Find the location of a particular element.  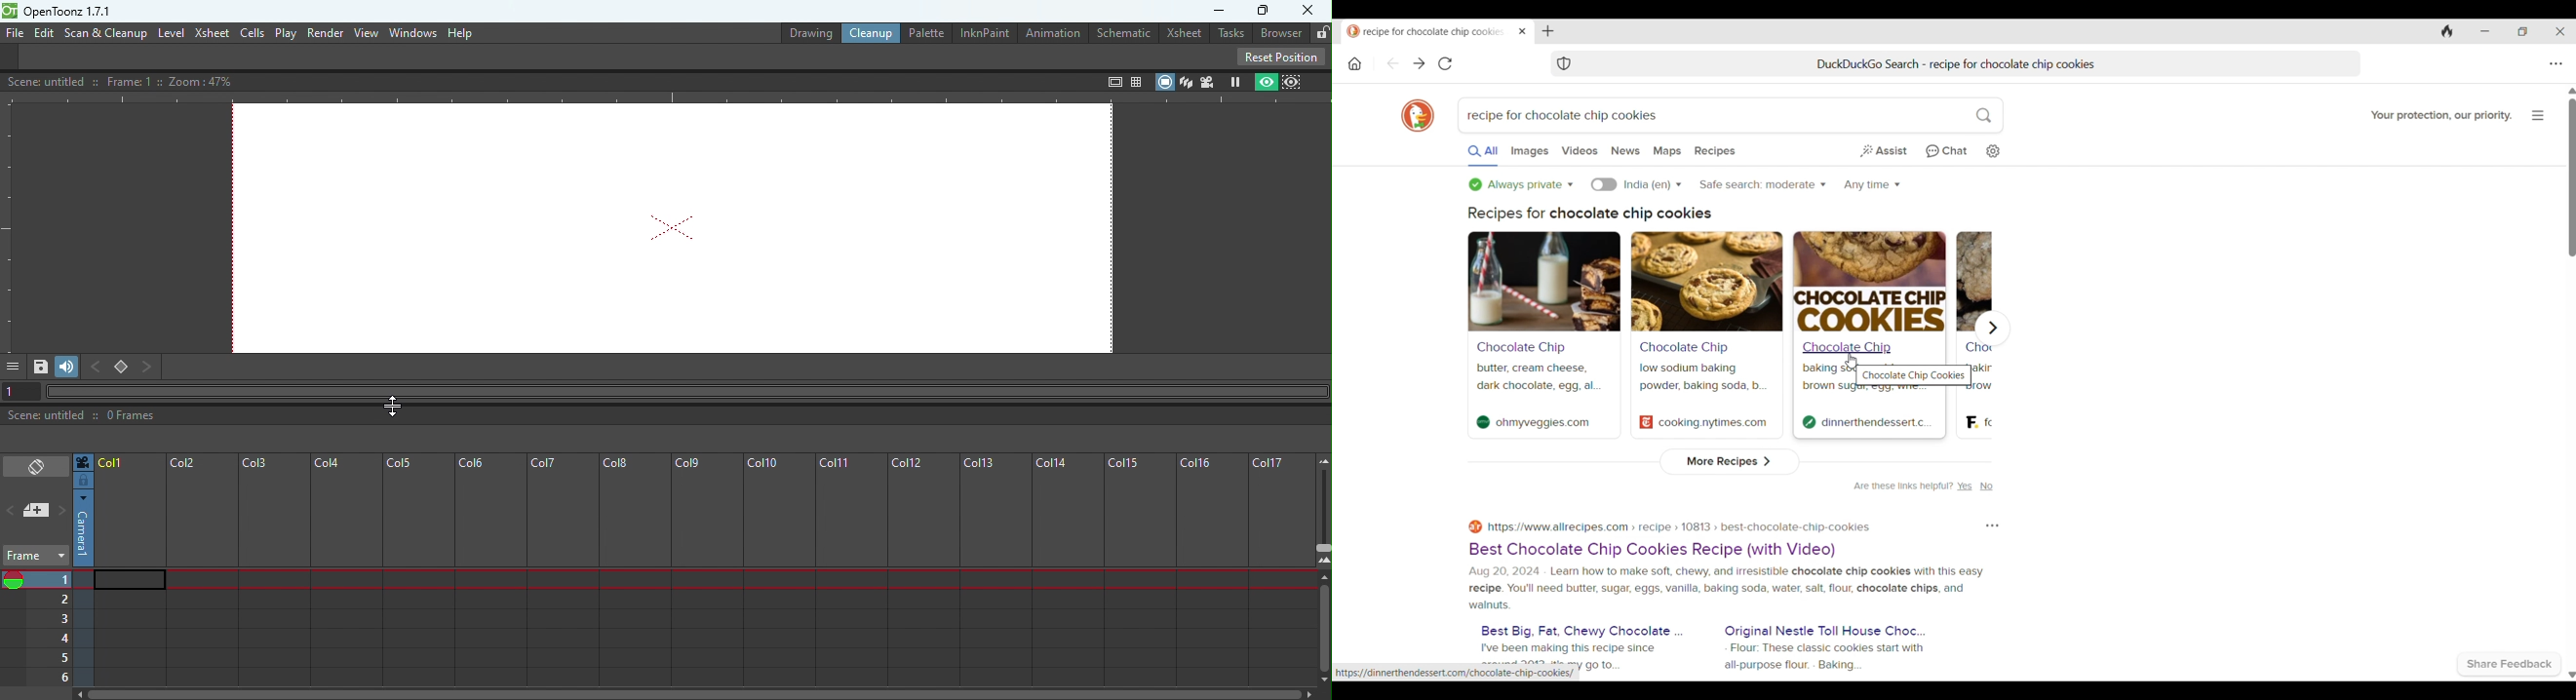

Click to select camera is located at coordinates (85, 528).